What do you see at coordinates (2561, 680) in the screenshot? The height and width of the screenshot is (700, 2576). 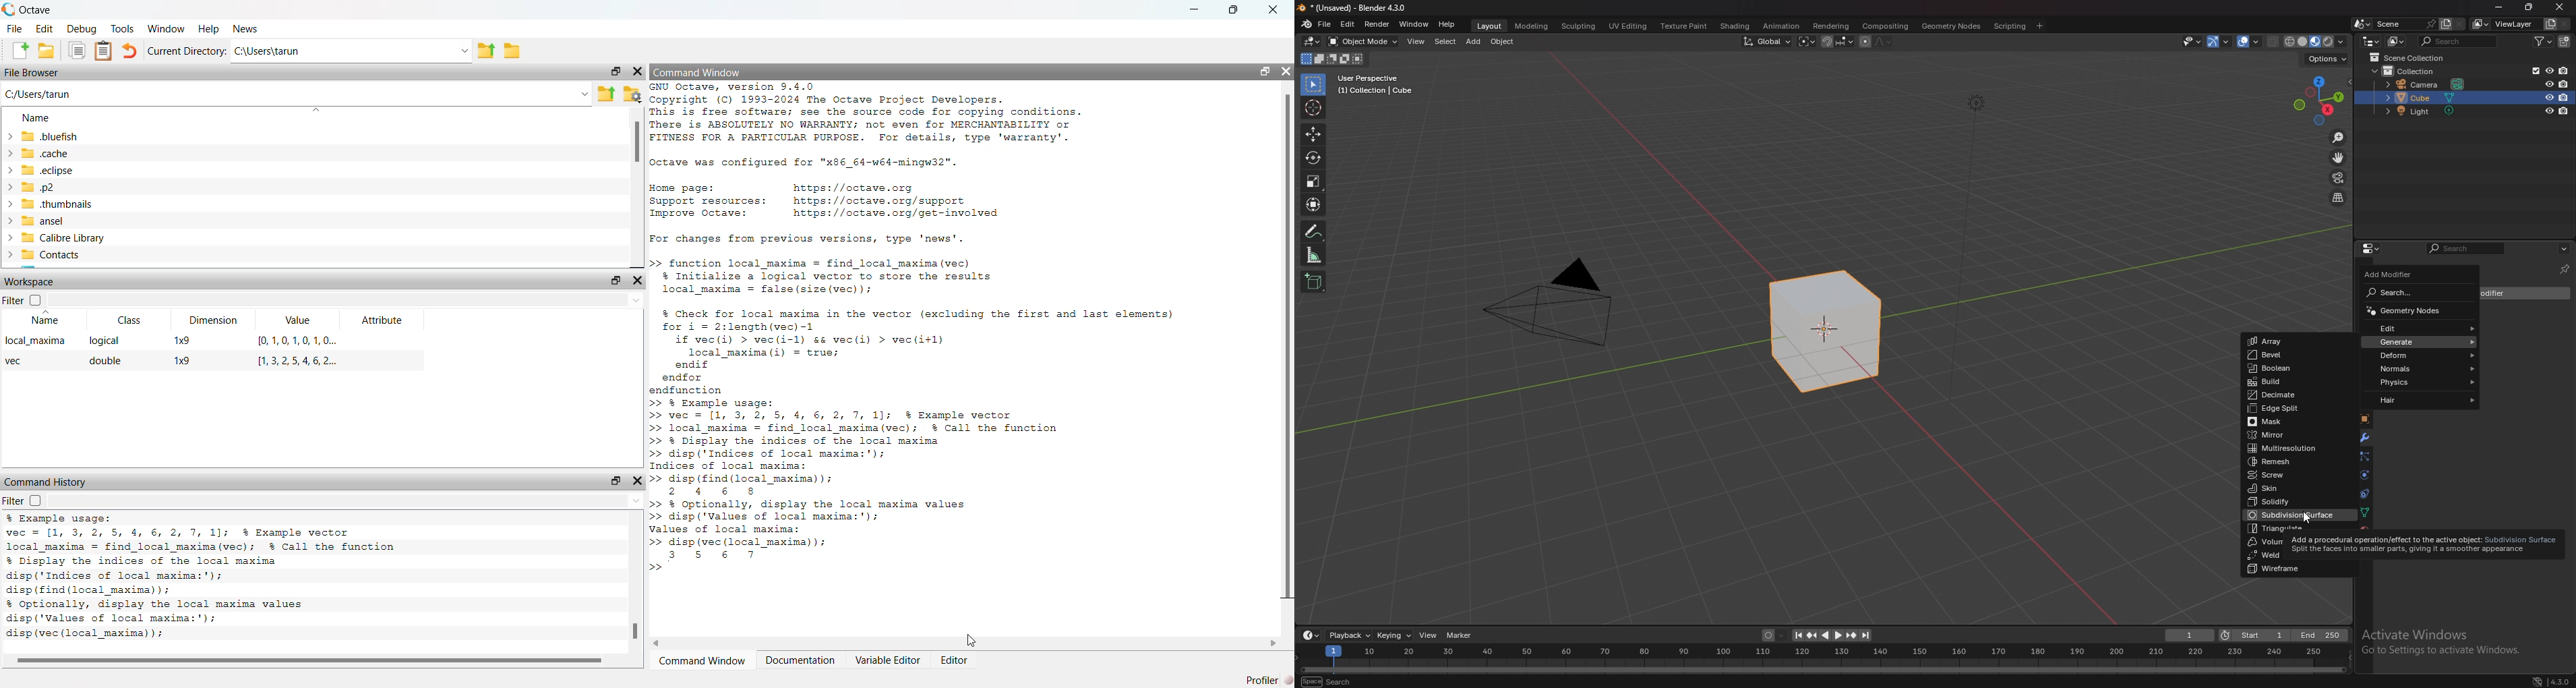 I see `version` at bounding box center [2561, 680].